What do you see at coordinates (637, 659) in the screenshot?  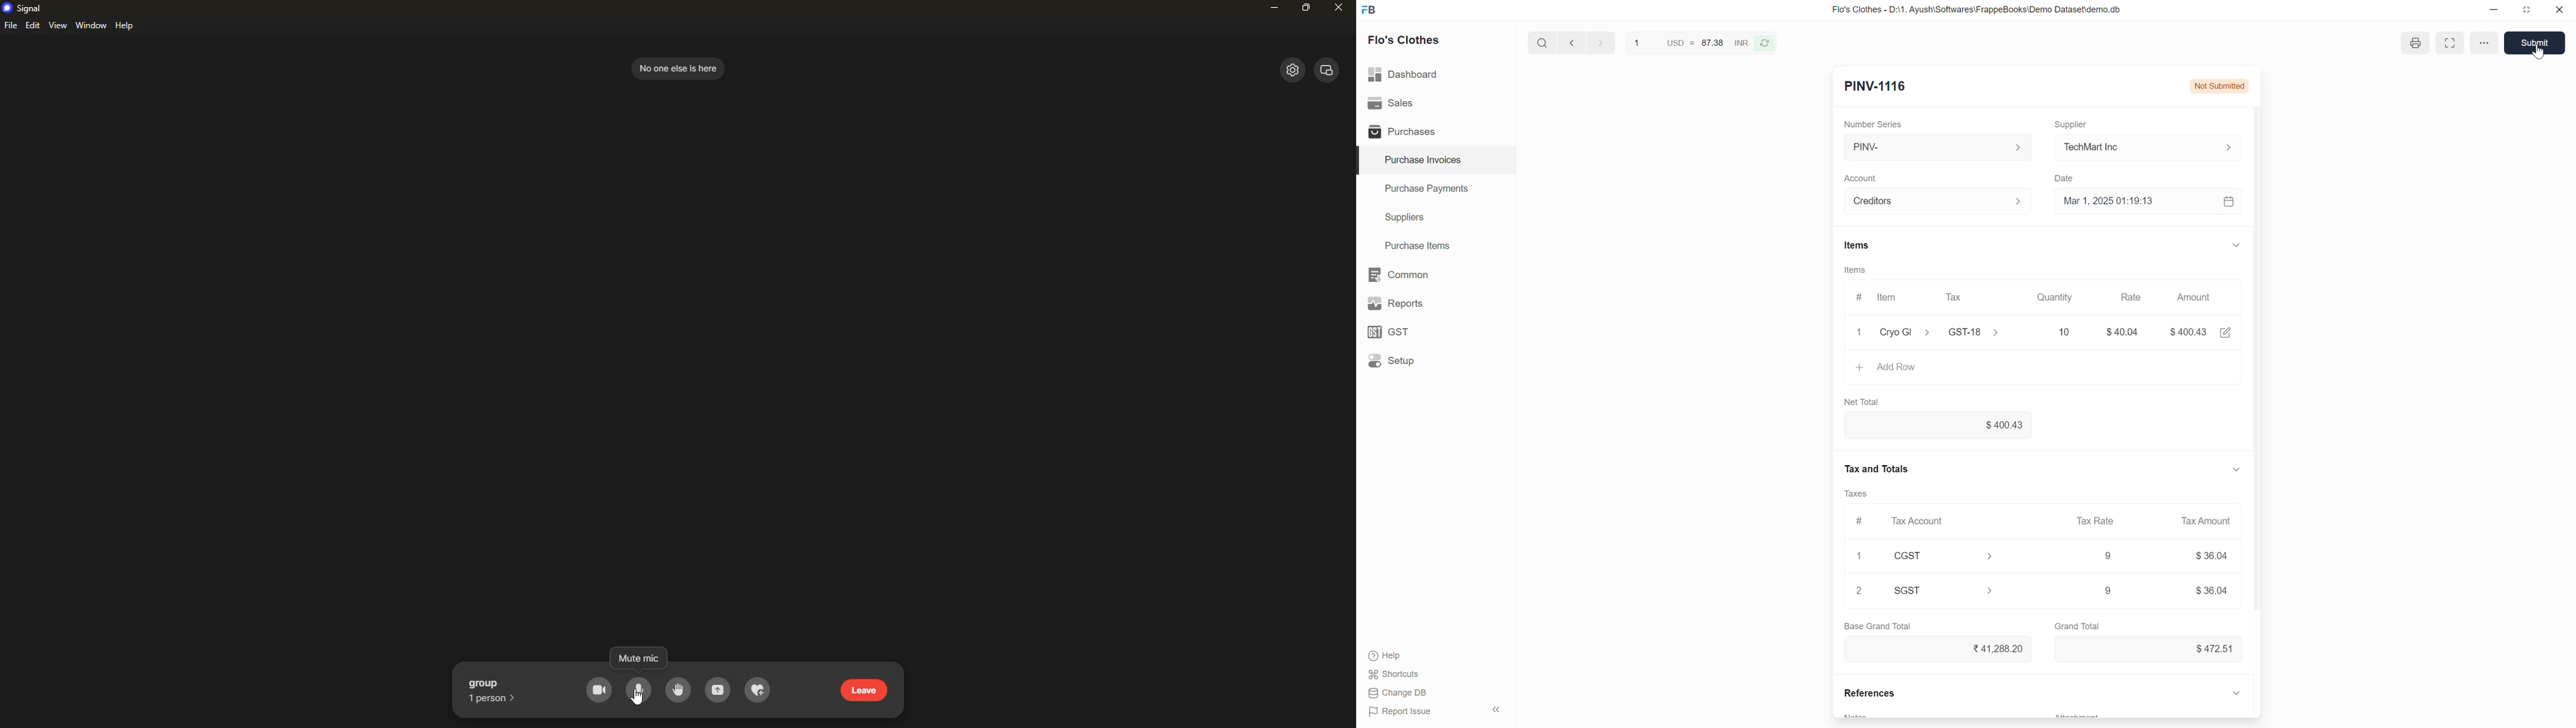 I see `mute mic` at bounding box center [637, 659].